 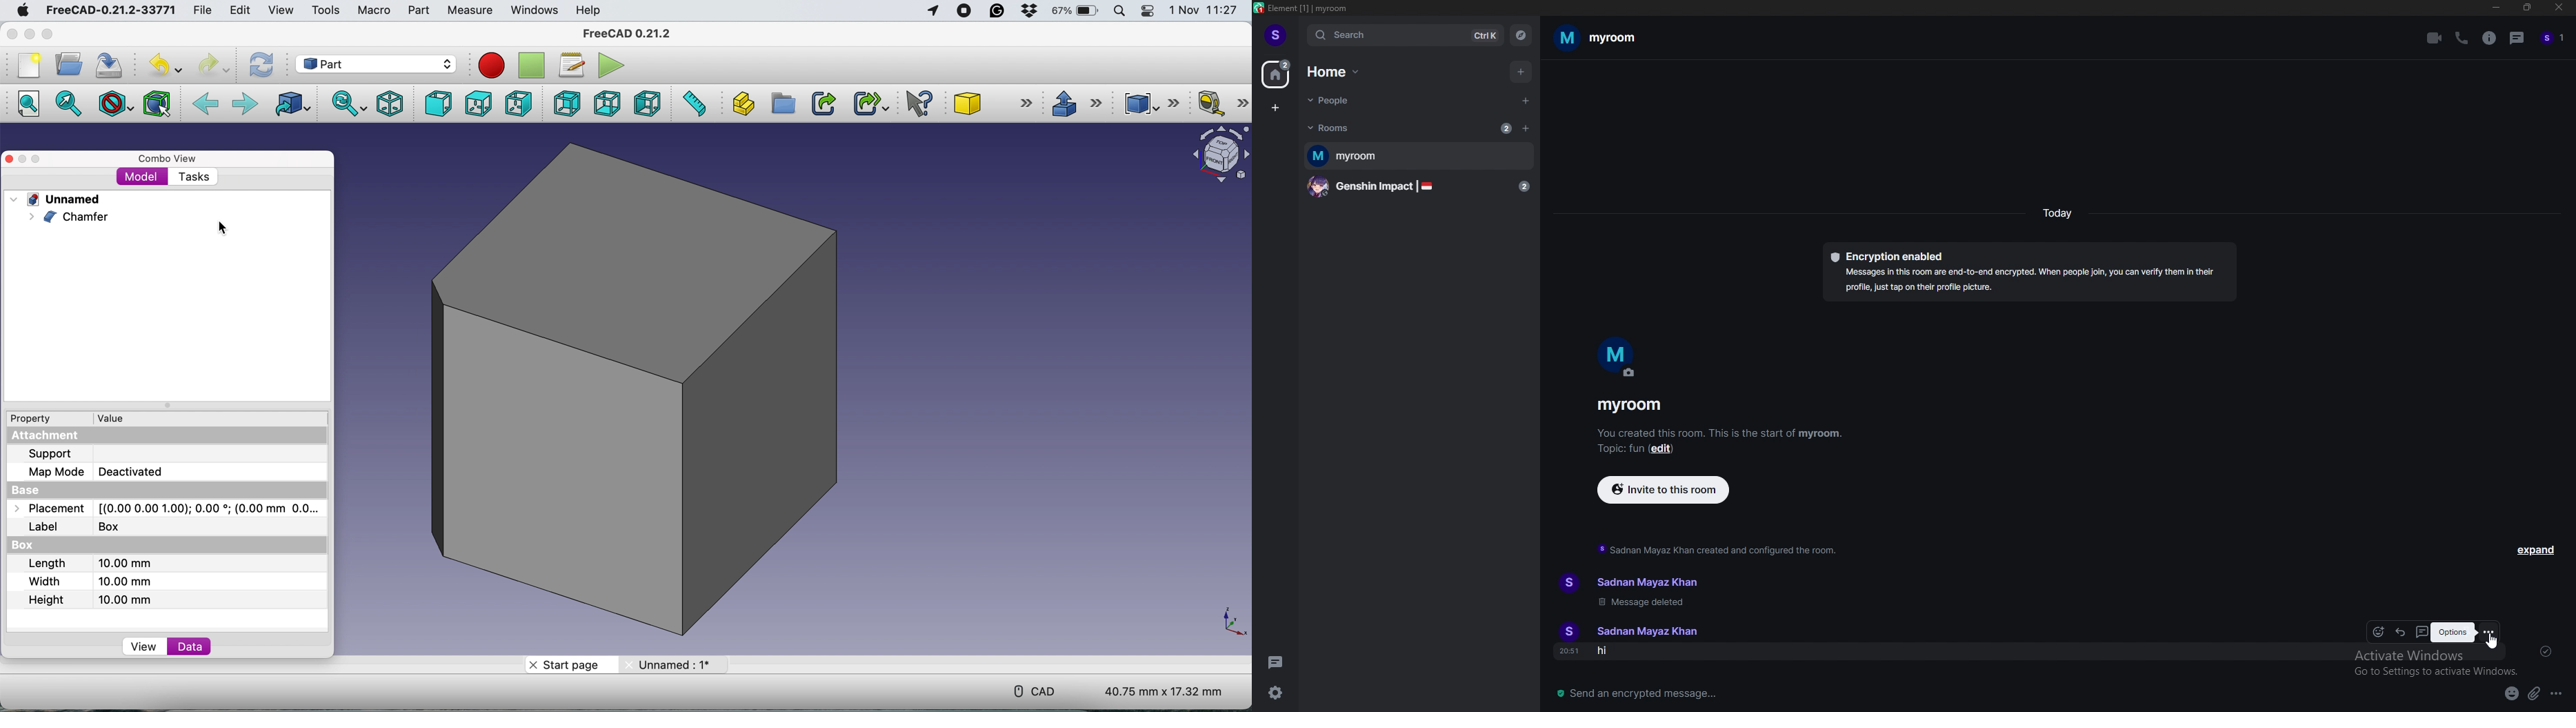 What do you see at coordinates (1122, 13) in the screenshot?
I see `spotlight searc` at bounding box center [1122, 13].